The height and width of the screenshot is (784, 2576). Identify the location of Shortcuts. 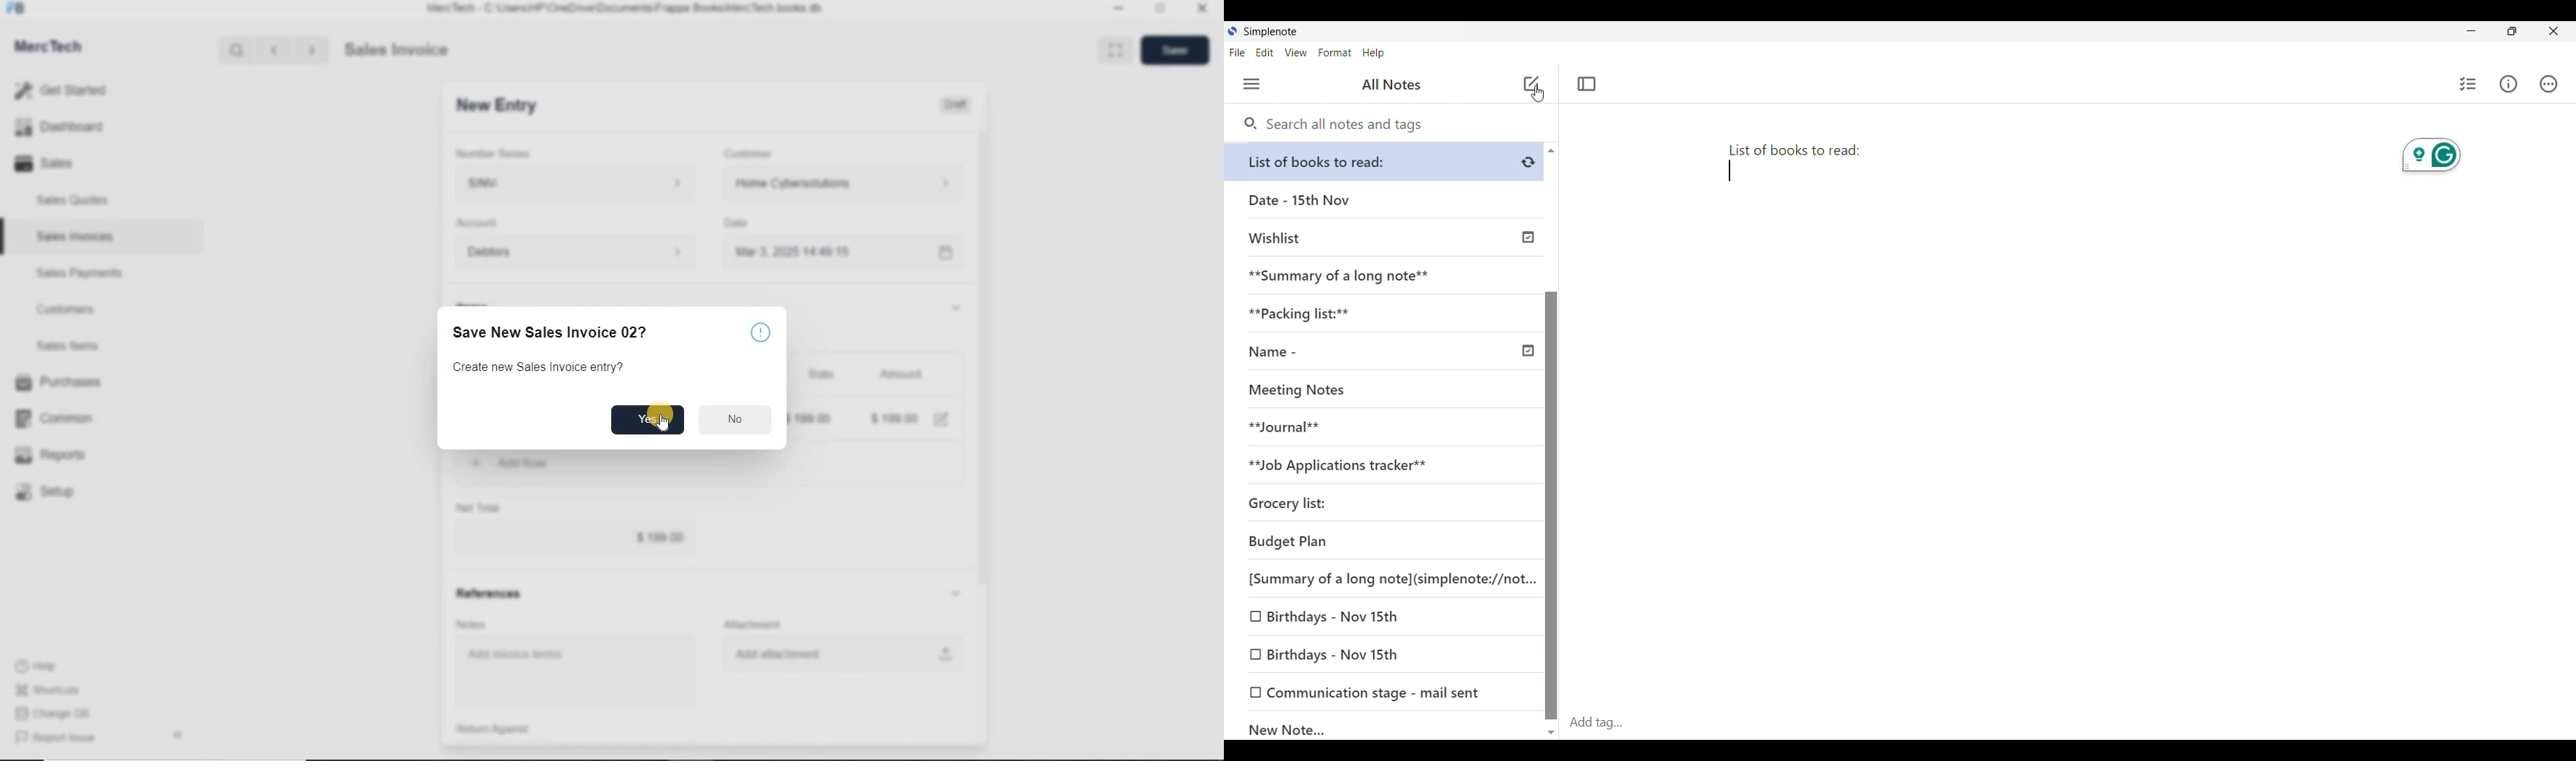
(55, 691).